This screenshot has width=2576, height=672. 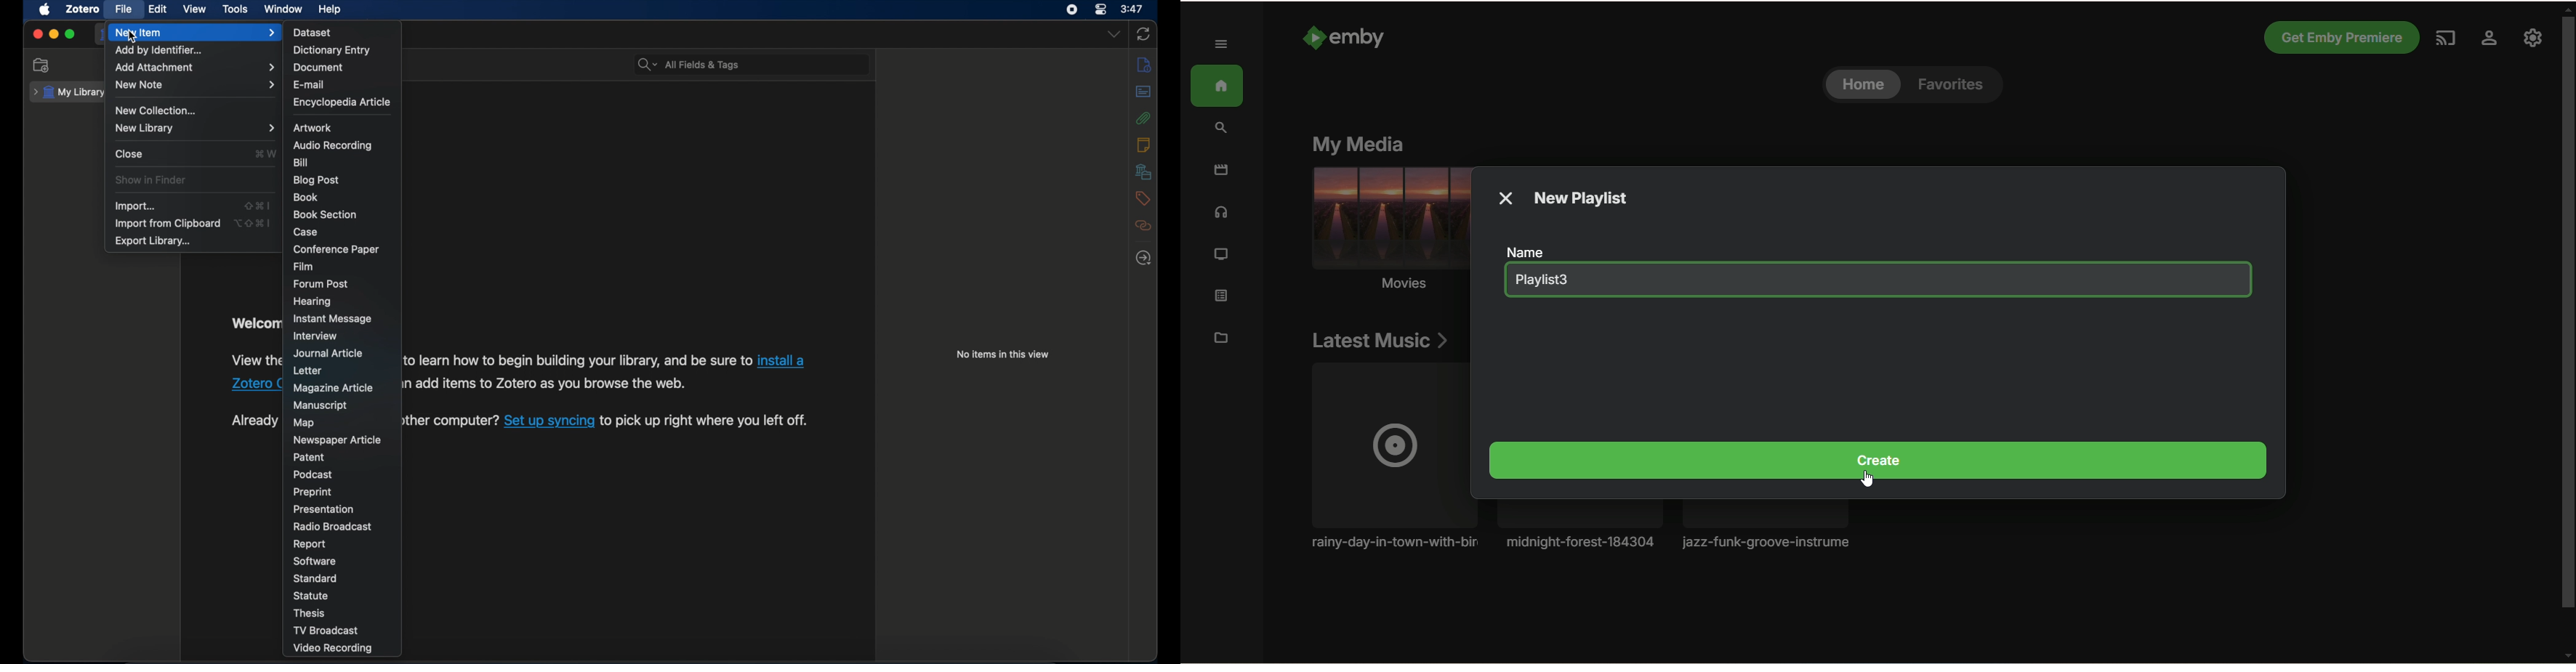 What do you see at coordinates (1506, 198) in the screenshot?
I see `close` at bounding box center [1506, 198].